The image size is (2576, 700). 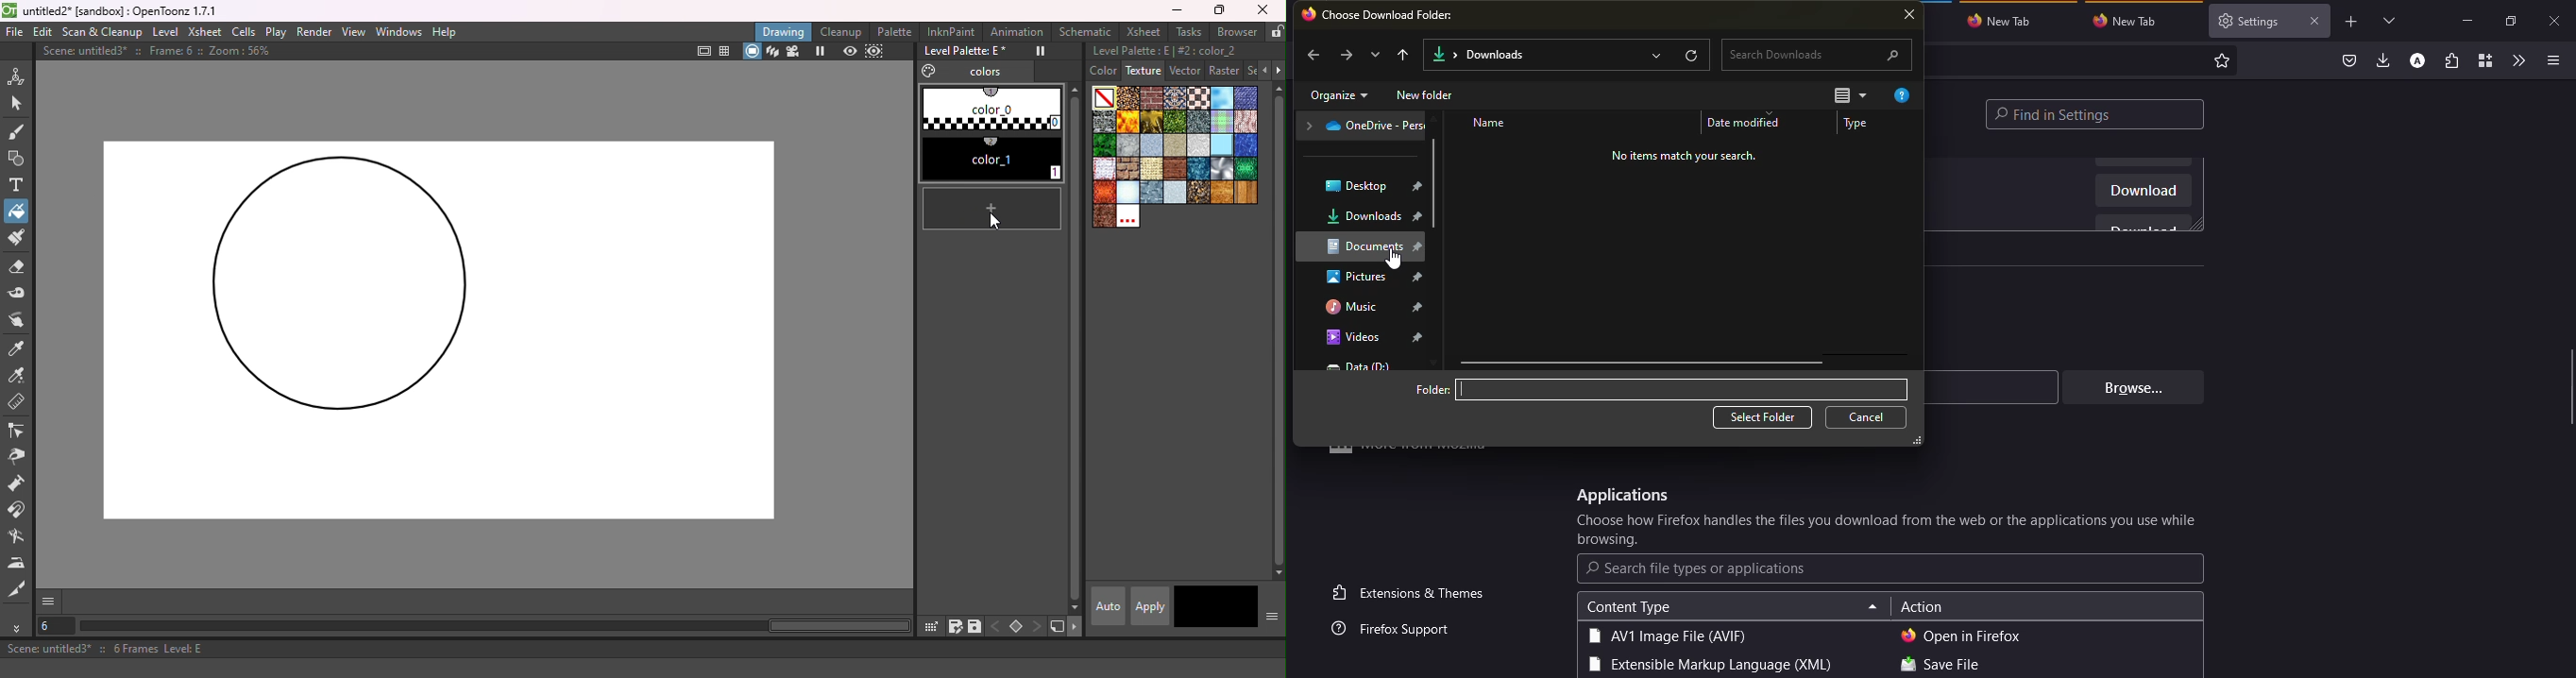 What do you see at coordinates (1222, 145) in the screenshot?
I see `piastrell.bmp` at bounding box center [1222, 145].